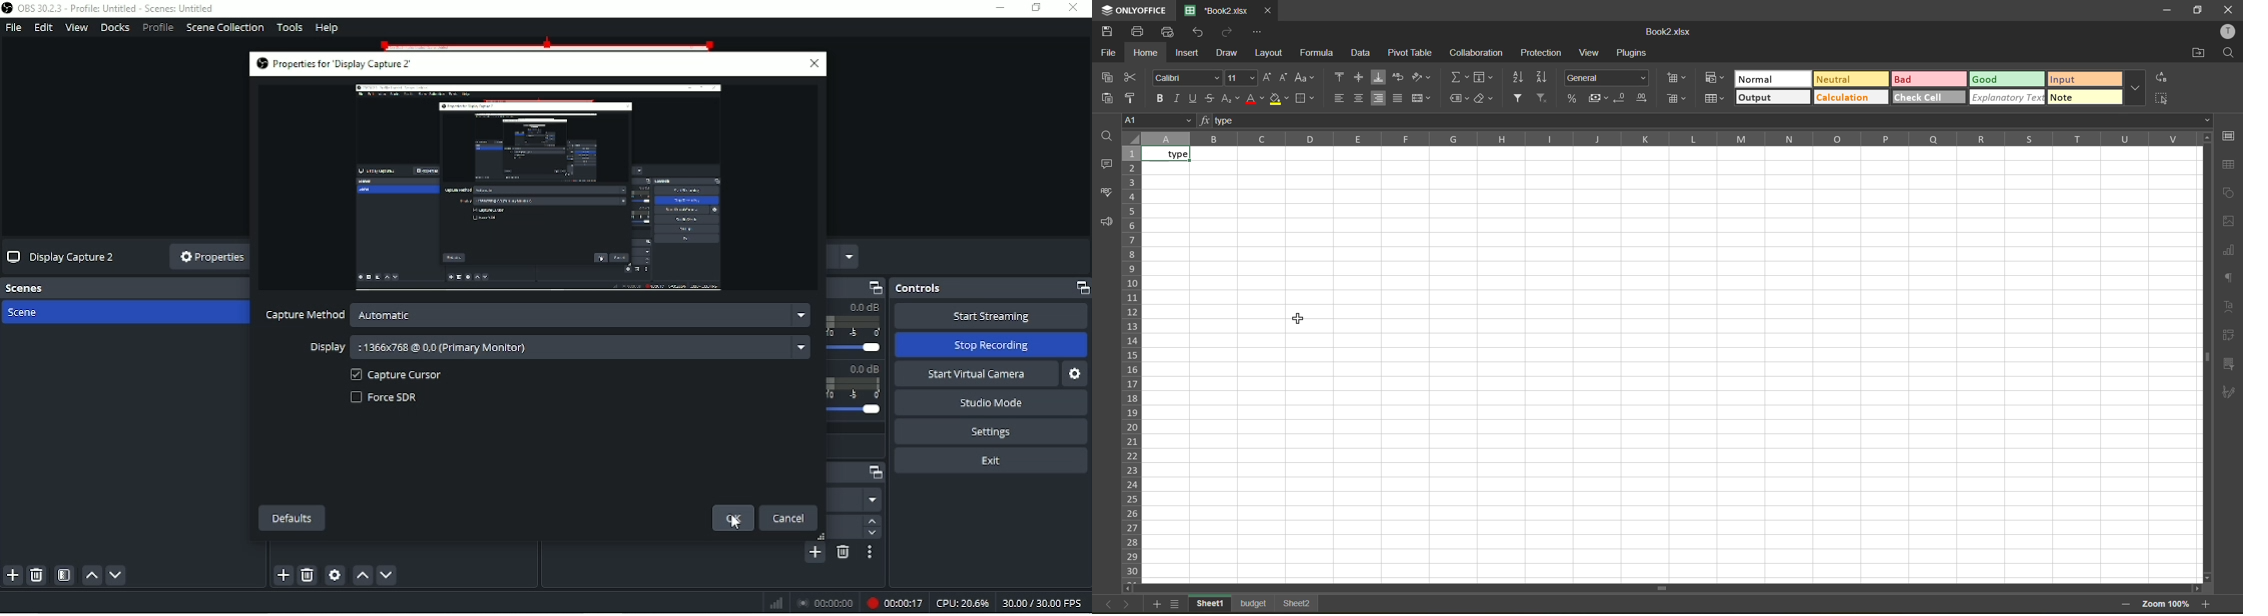  Describe the element at coordinates (1677, 78) in the screenshot. I see `insert cells` at that location.